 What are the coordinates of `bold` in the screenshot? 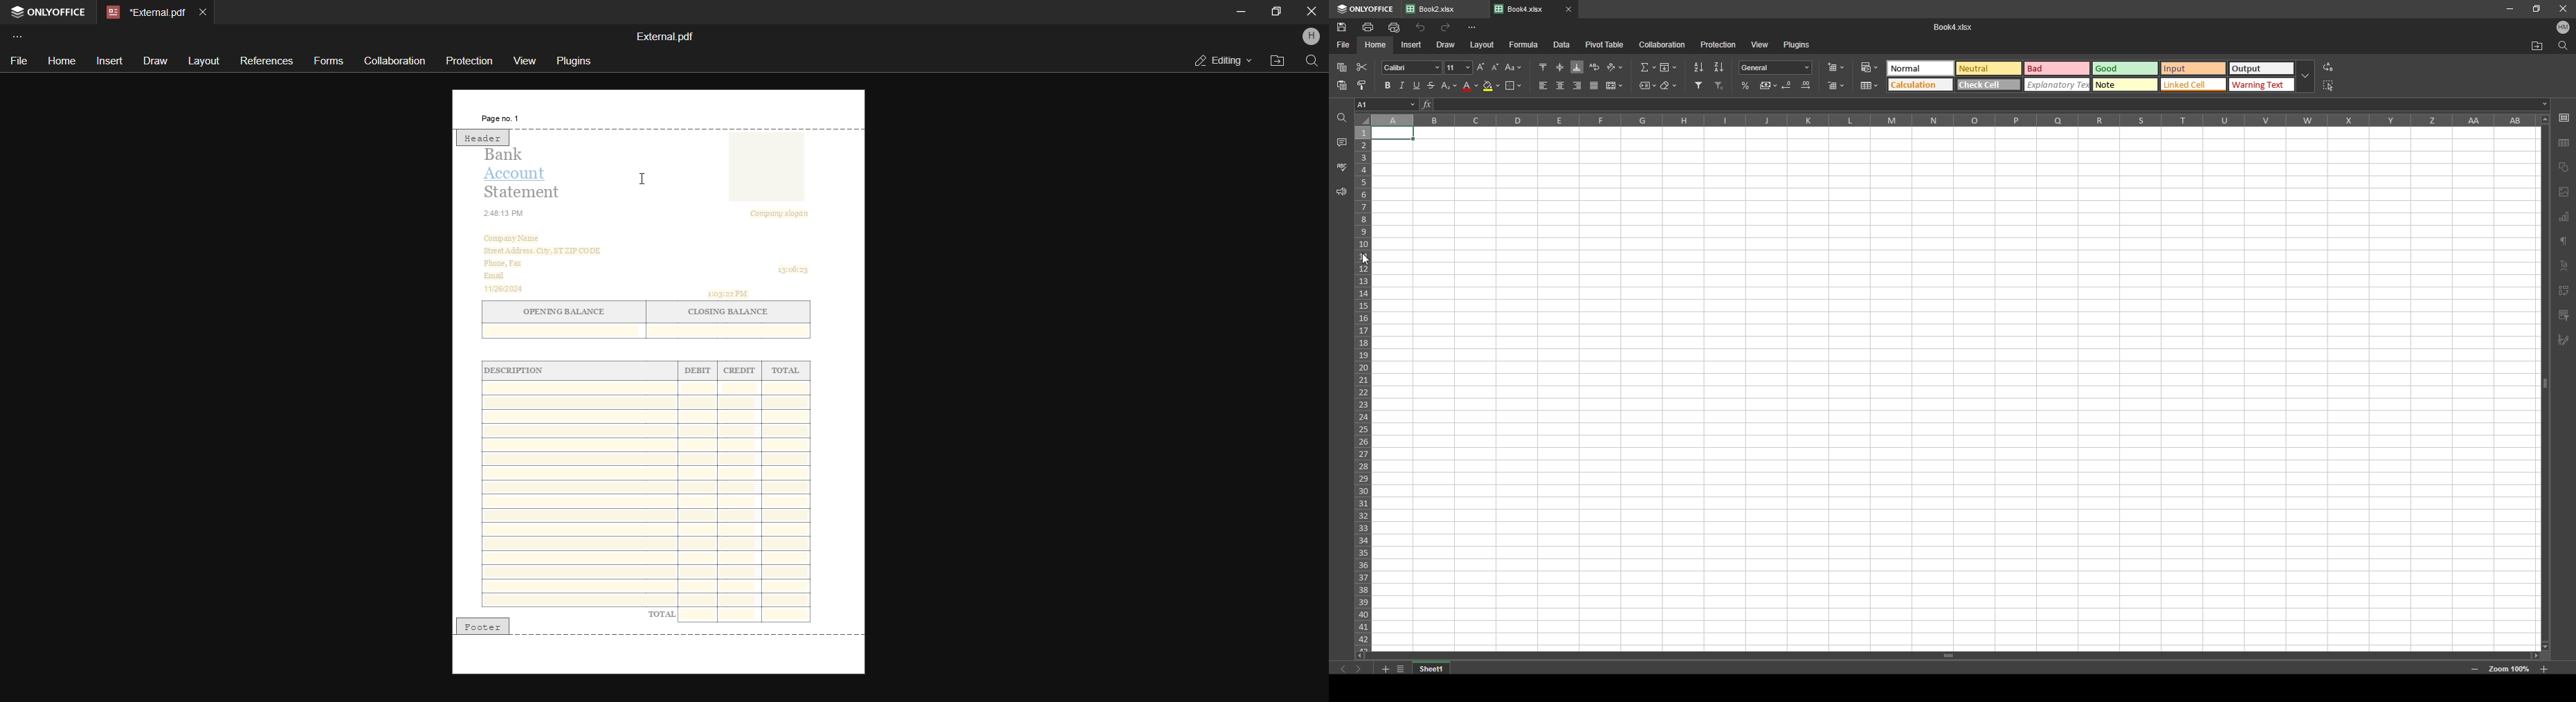 It's located at (1384, 85).